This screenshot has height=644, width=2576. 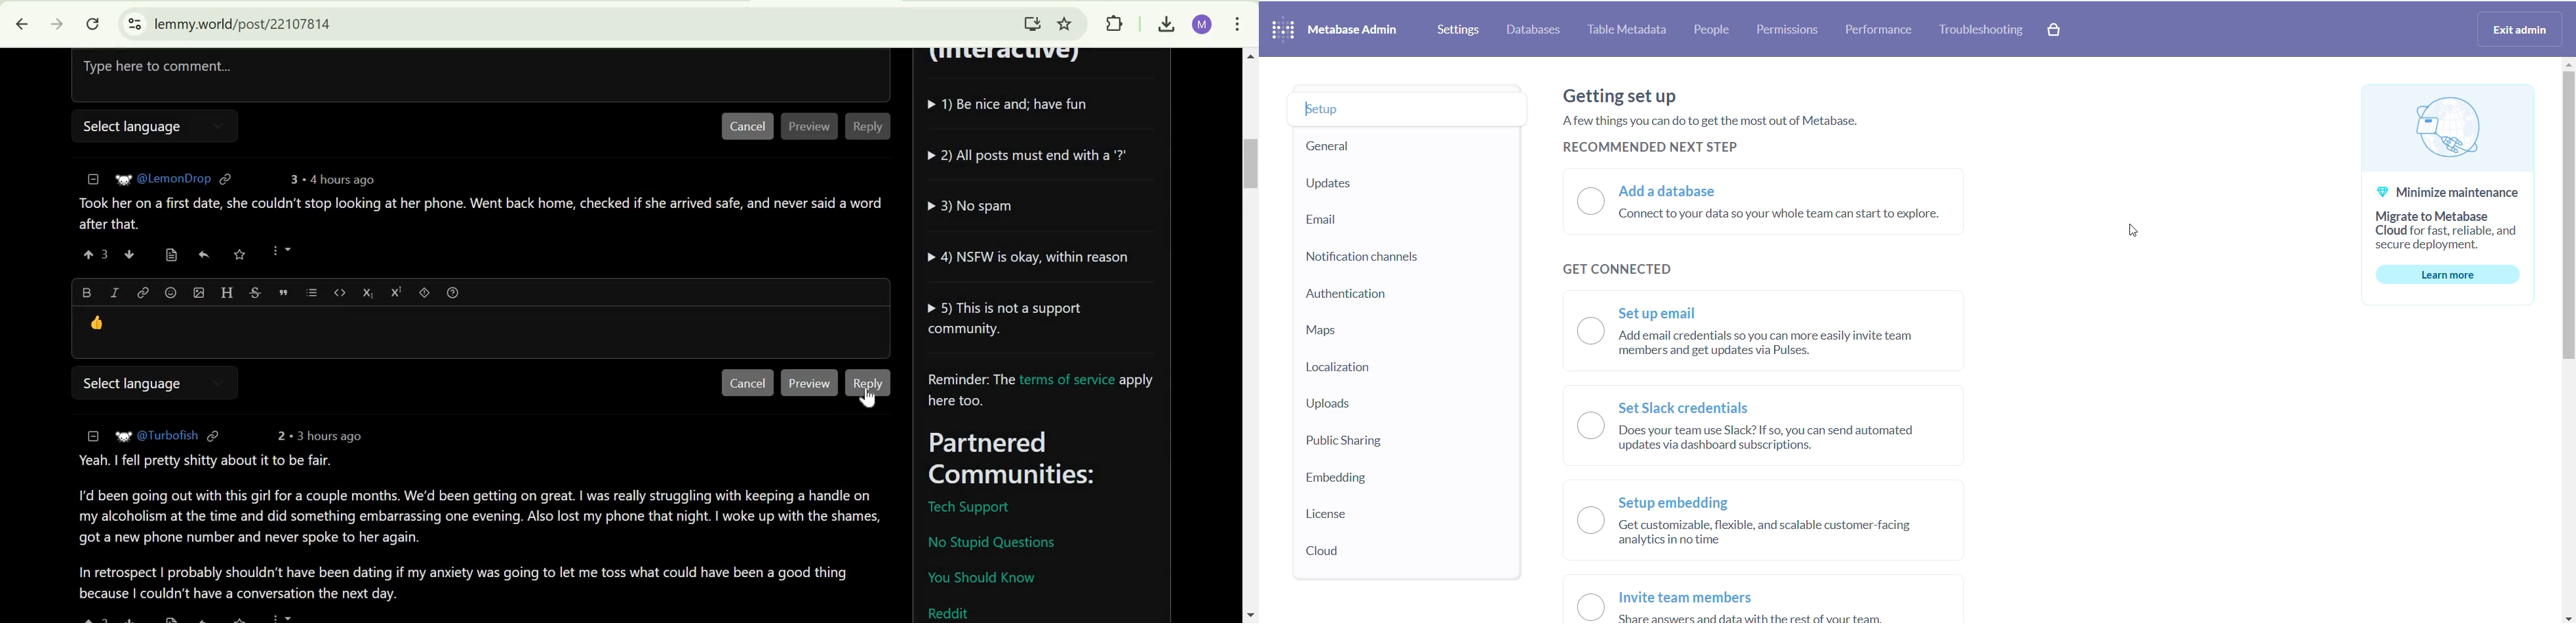 I want to click on code, so click(x=339, y=292).